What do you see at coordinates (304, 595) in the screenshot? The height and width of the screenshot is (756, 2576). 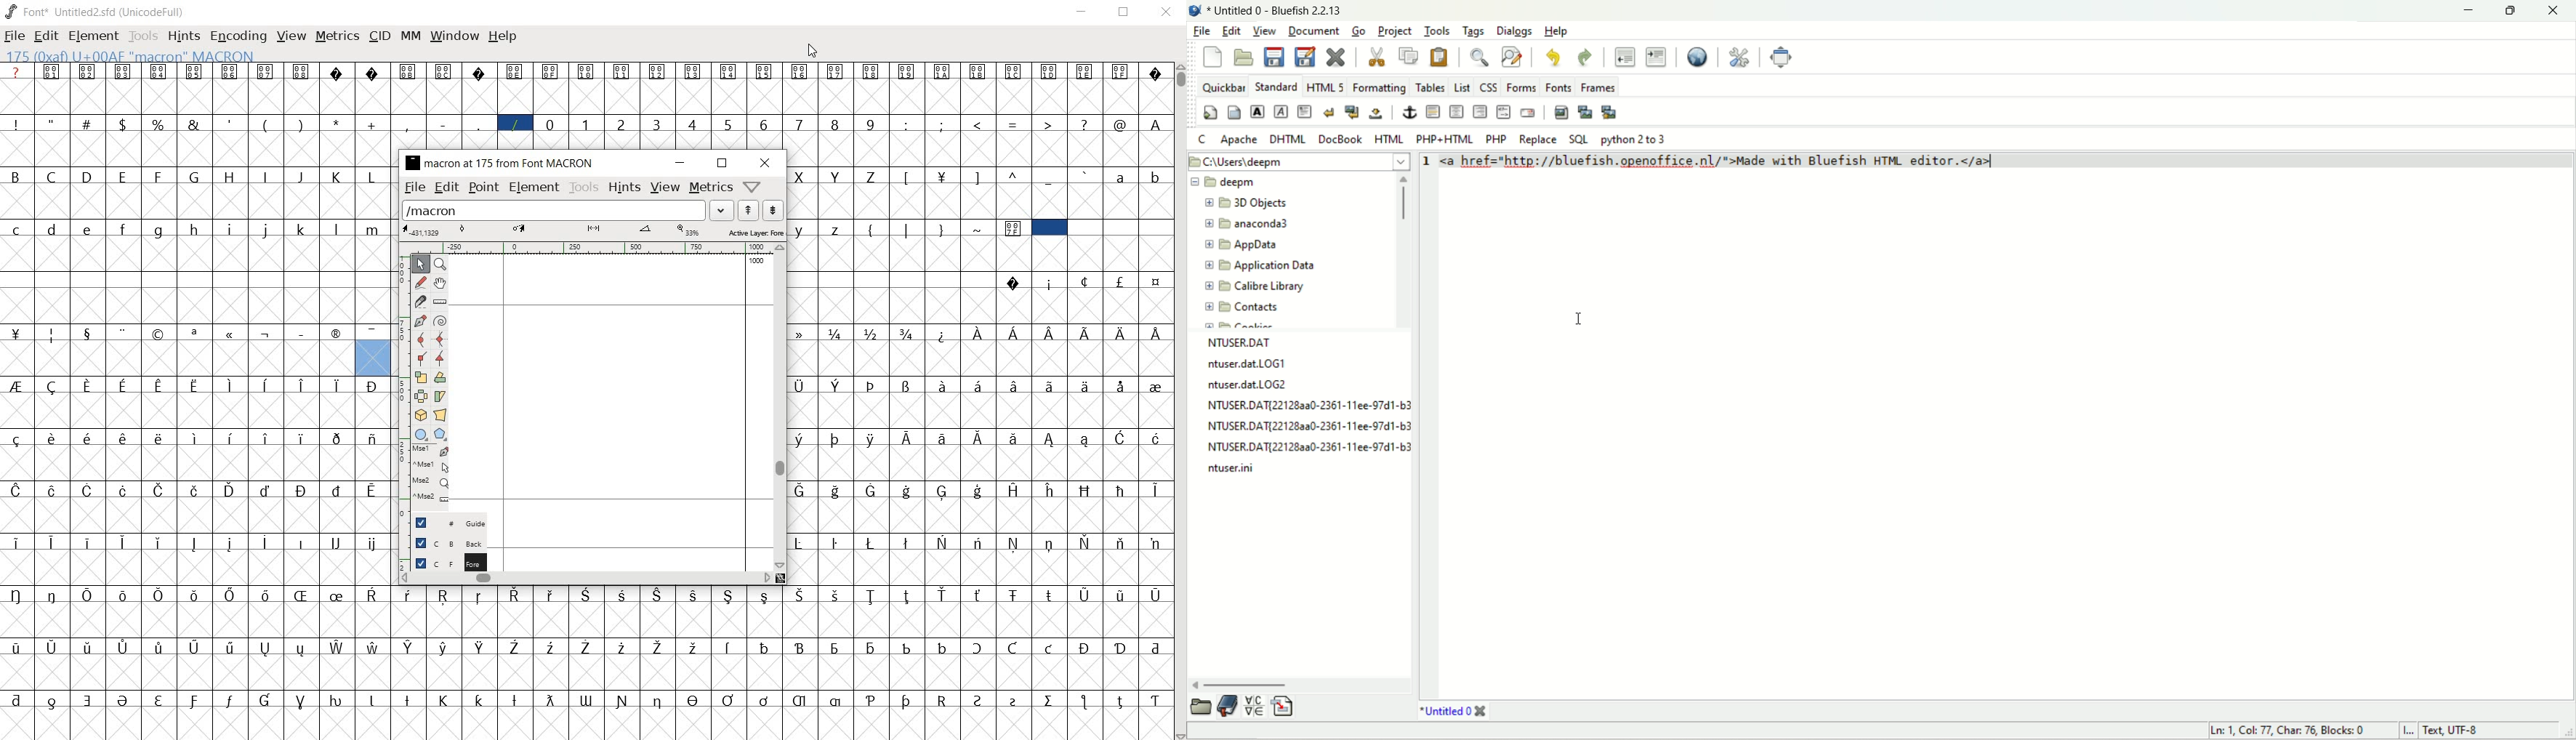 I see `Symbol` at bounding box center [304, 595].